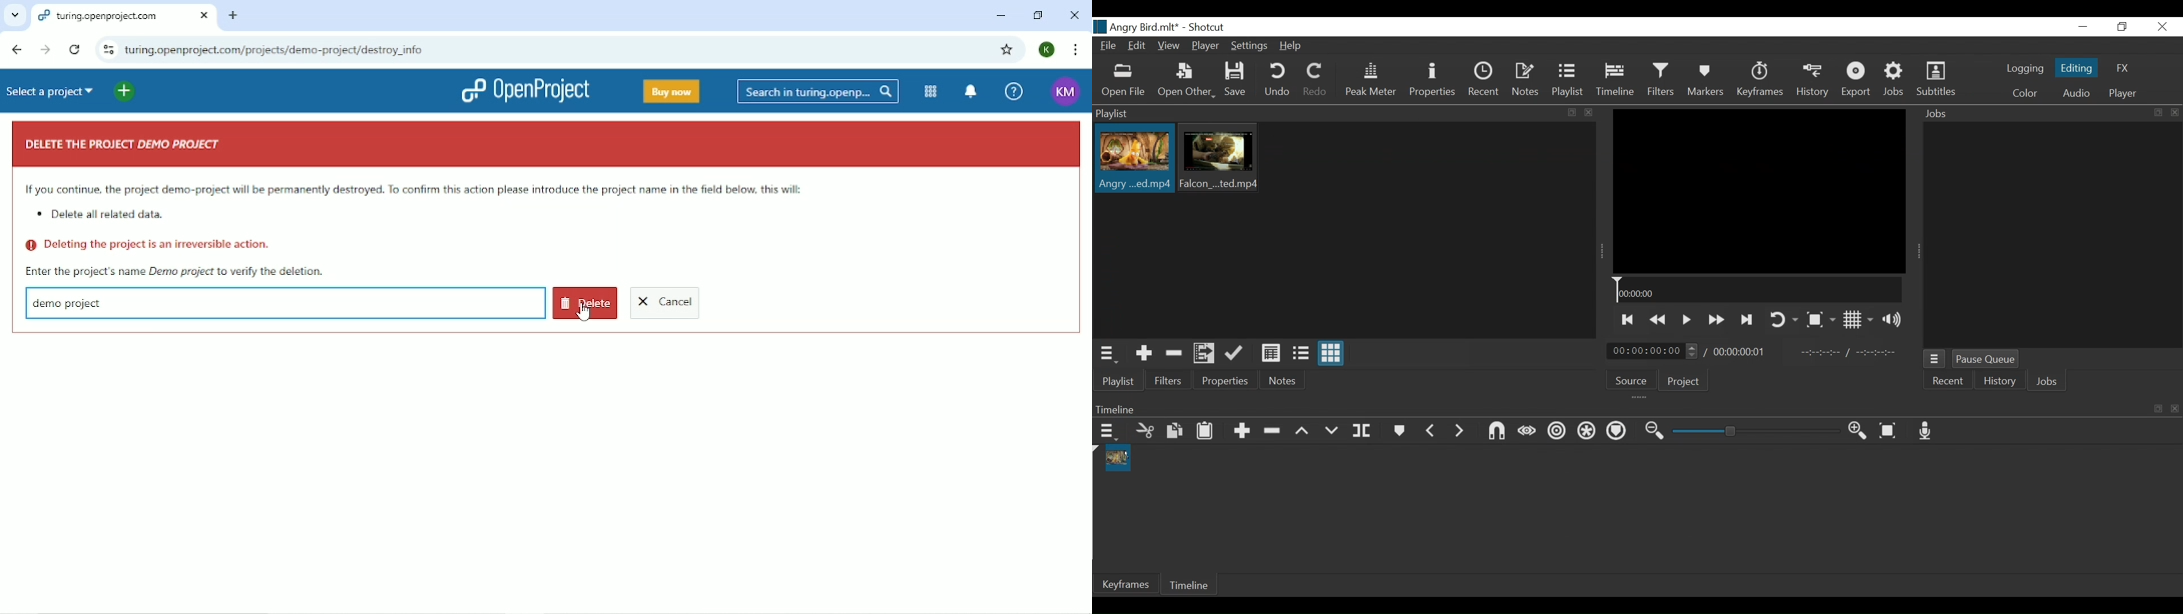 This screenshot has width=2184, height=616. I want to click on File Name, so click(1135, 27).